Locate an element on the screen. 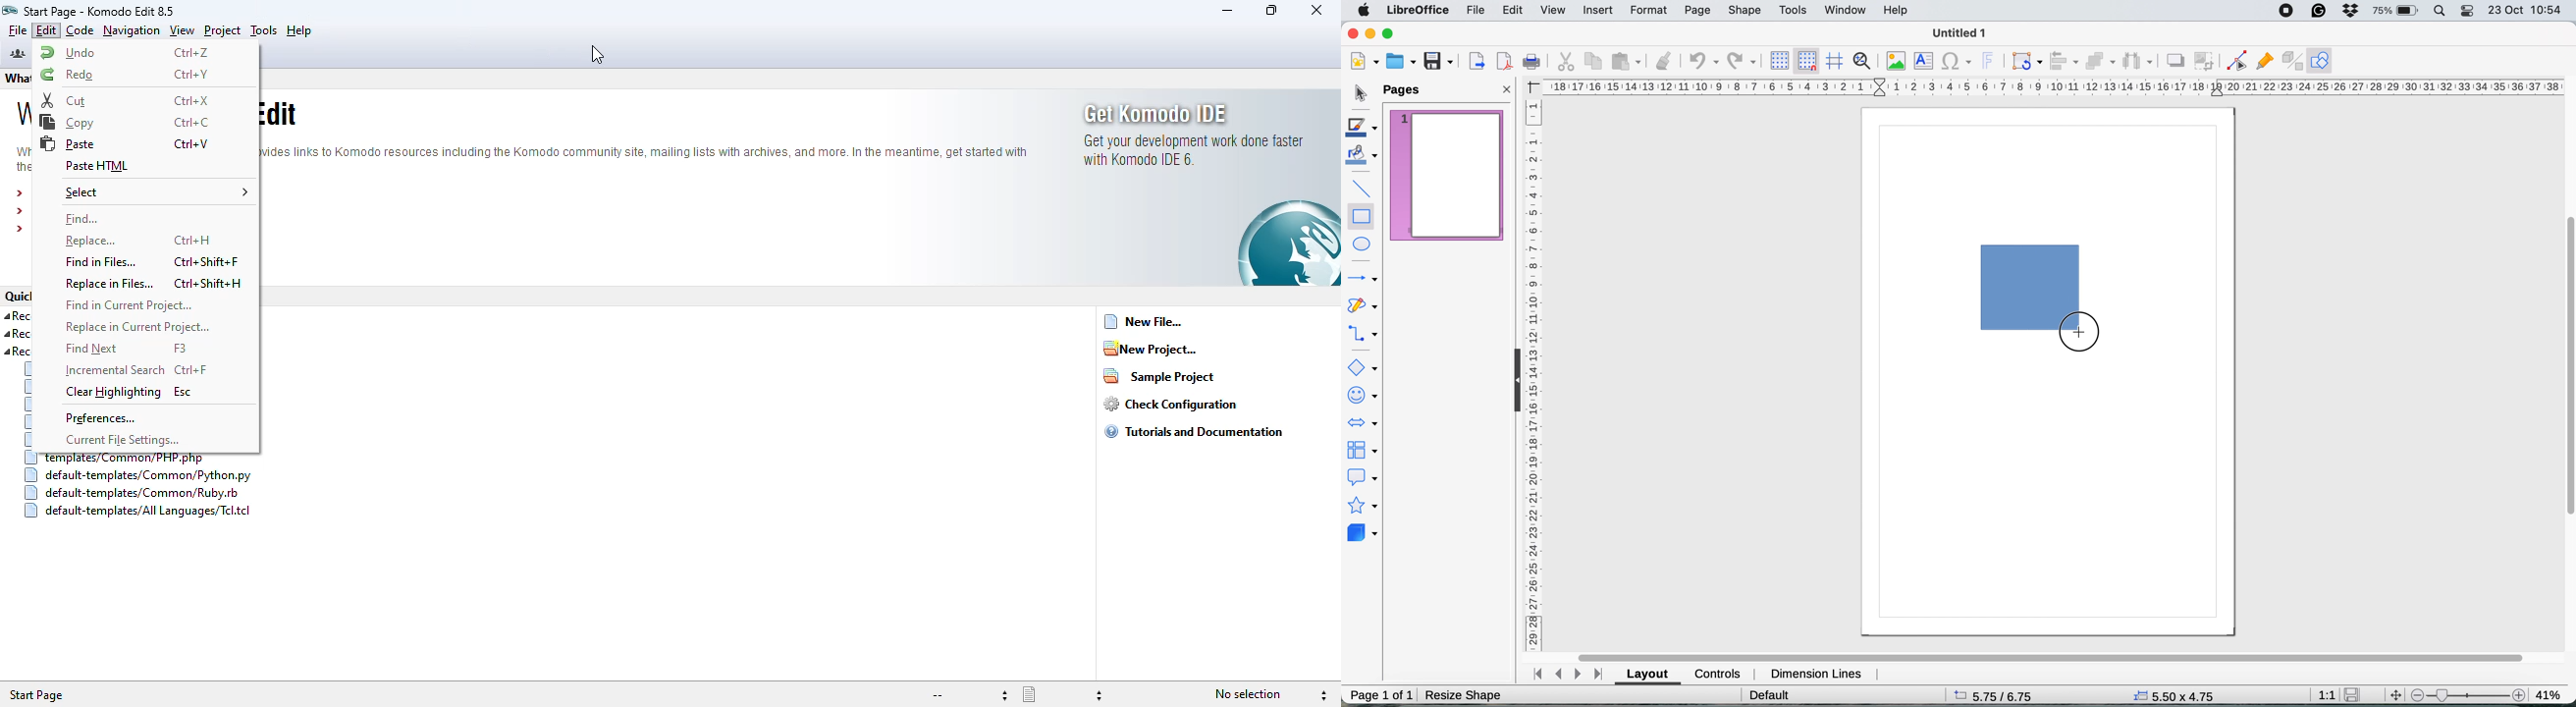 Image resolution: width=2576 pixels, height=728 pixels. line color is located at coordinates (1365, 129).